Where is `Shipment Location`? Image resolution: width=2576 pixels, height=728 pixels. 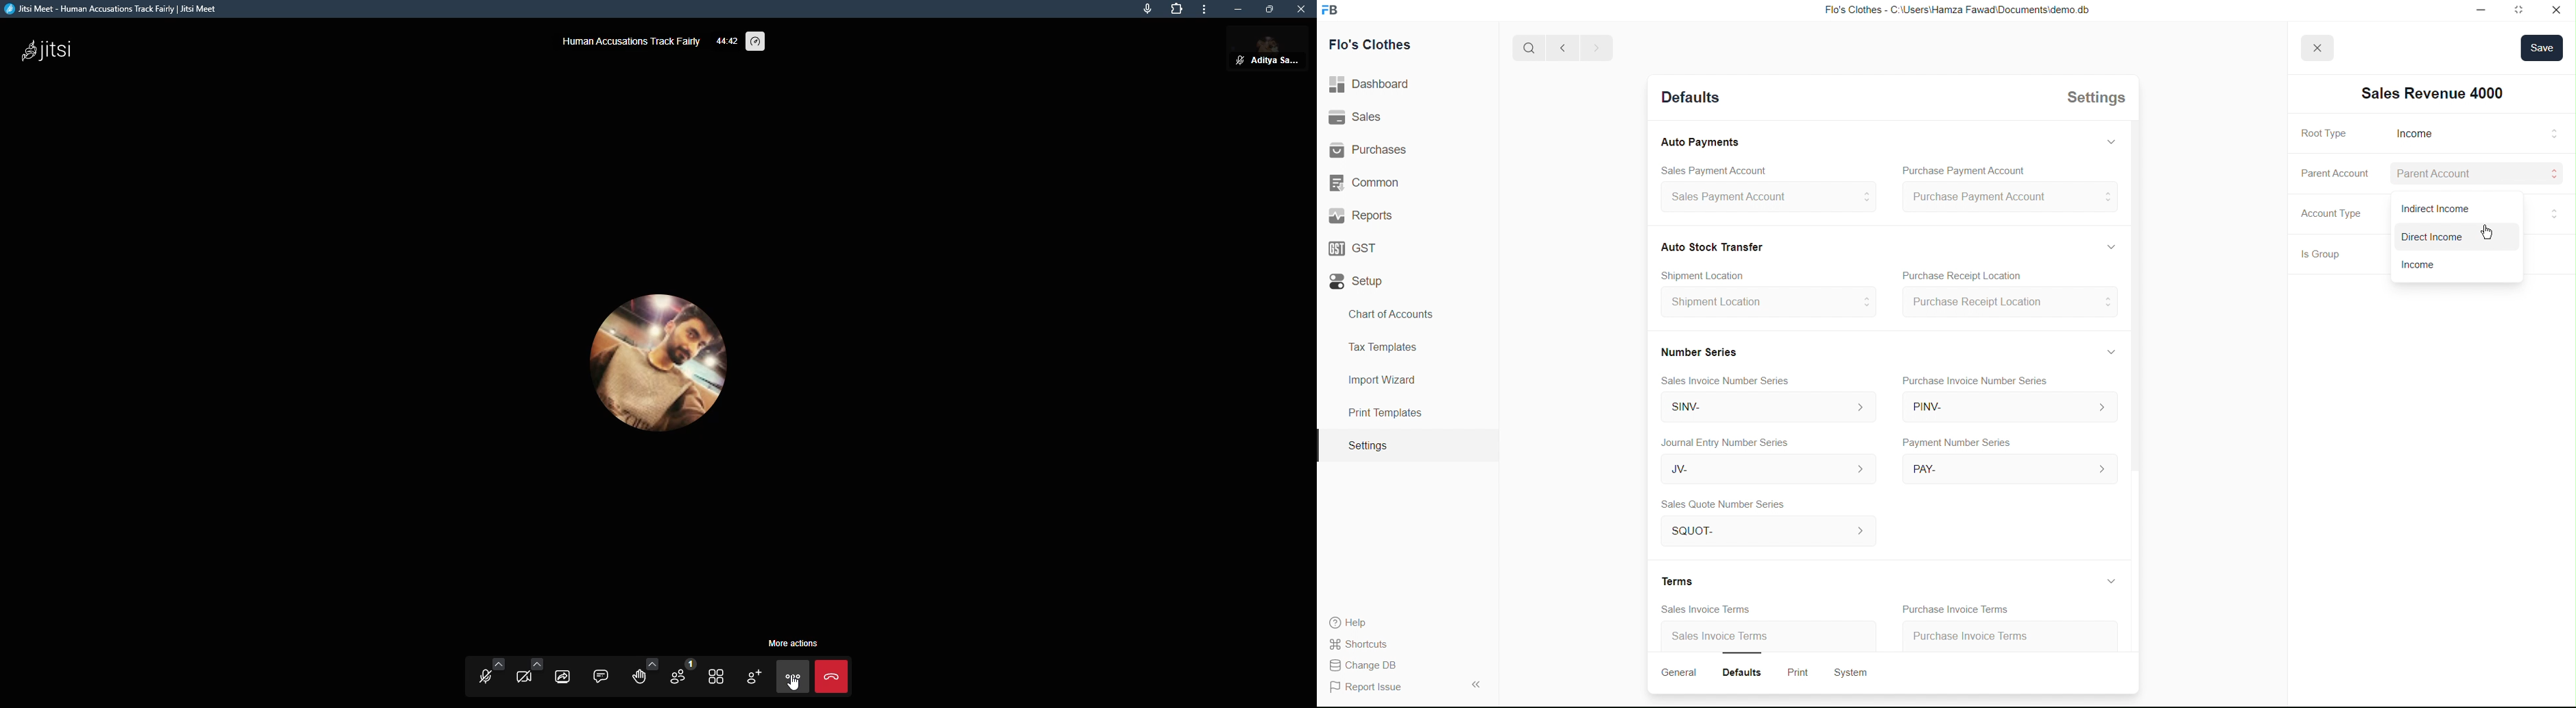 Shipment Location is located at coordinates (1767, 307).